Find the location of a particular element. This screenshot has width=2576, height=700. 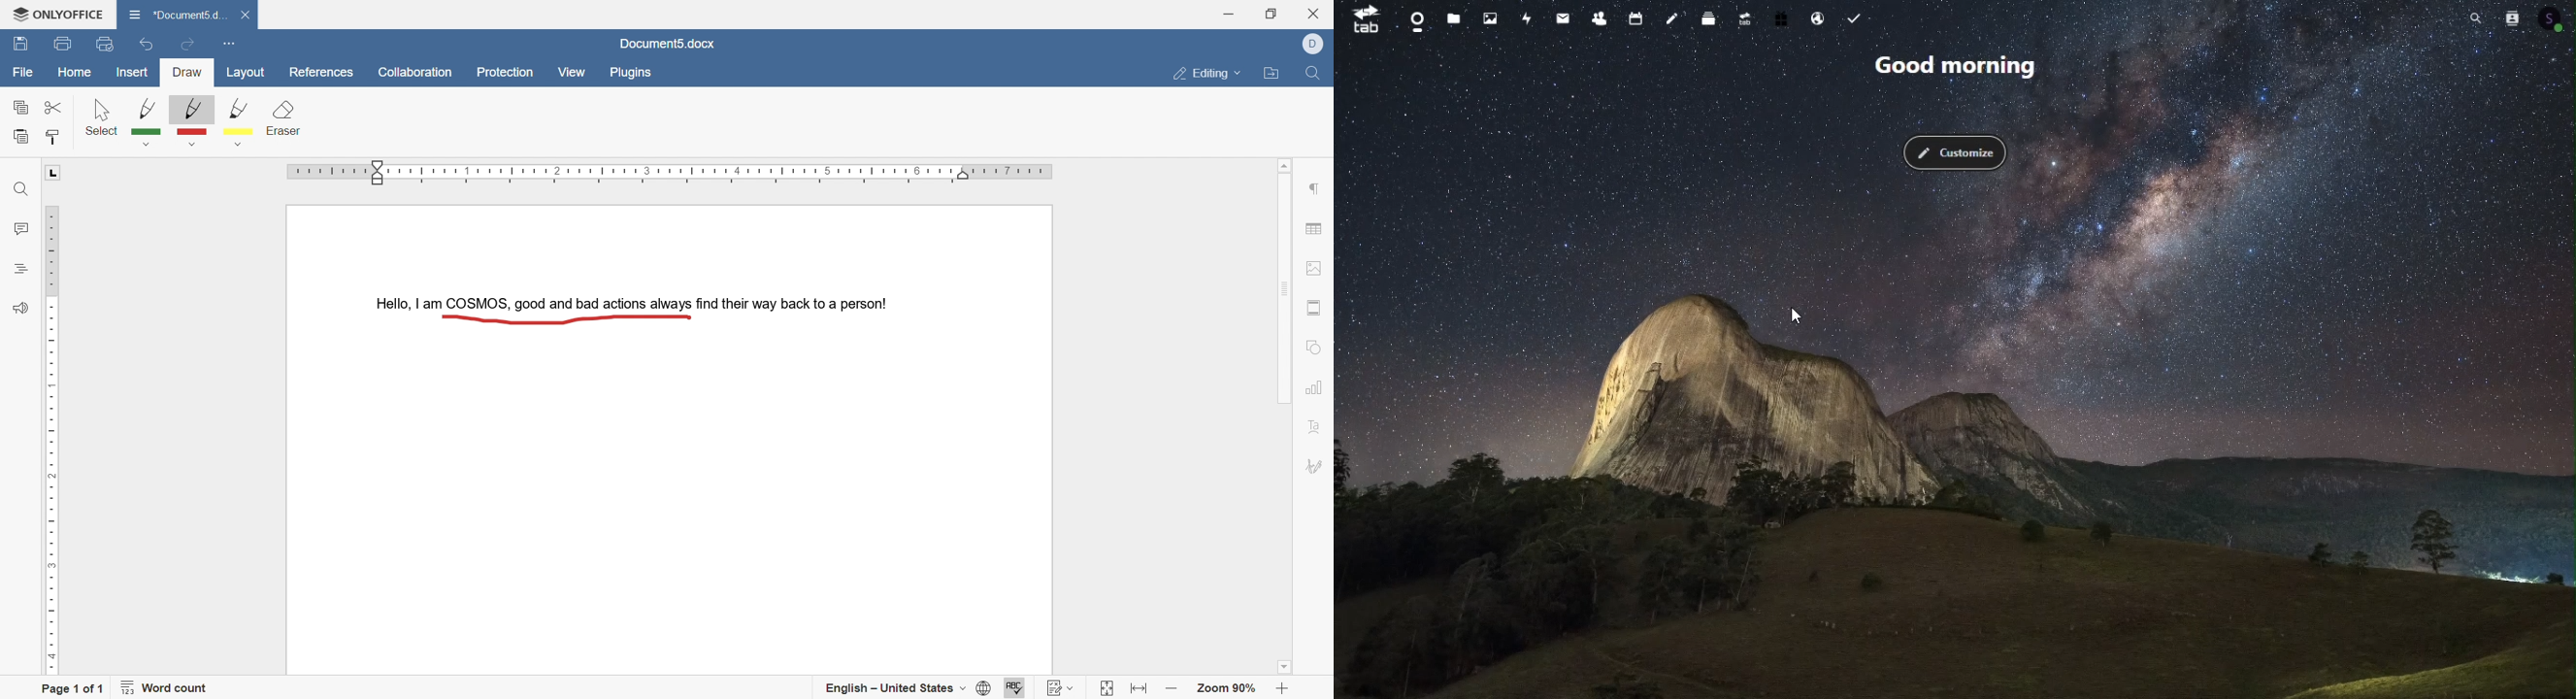

Email hosting is located at coordinates (1820, 17).